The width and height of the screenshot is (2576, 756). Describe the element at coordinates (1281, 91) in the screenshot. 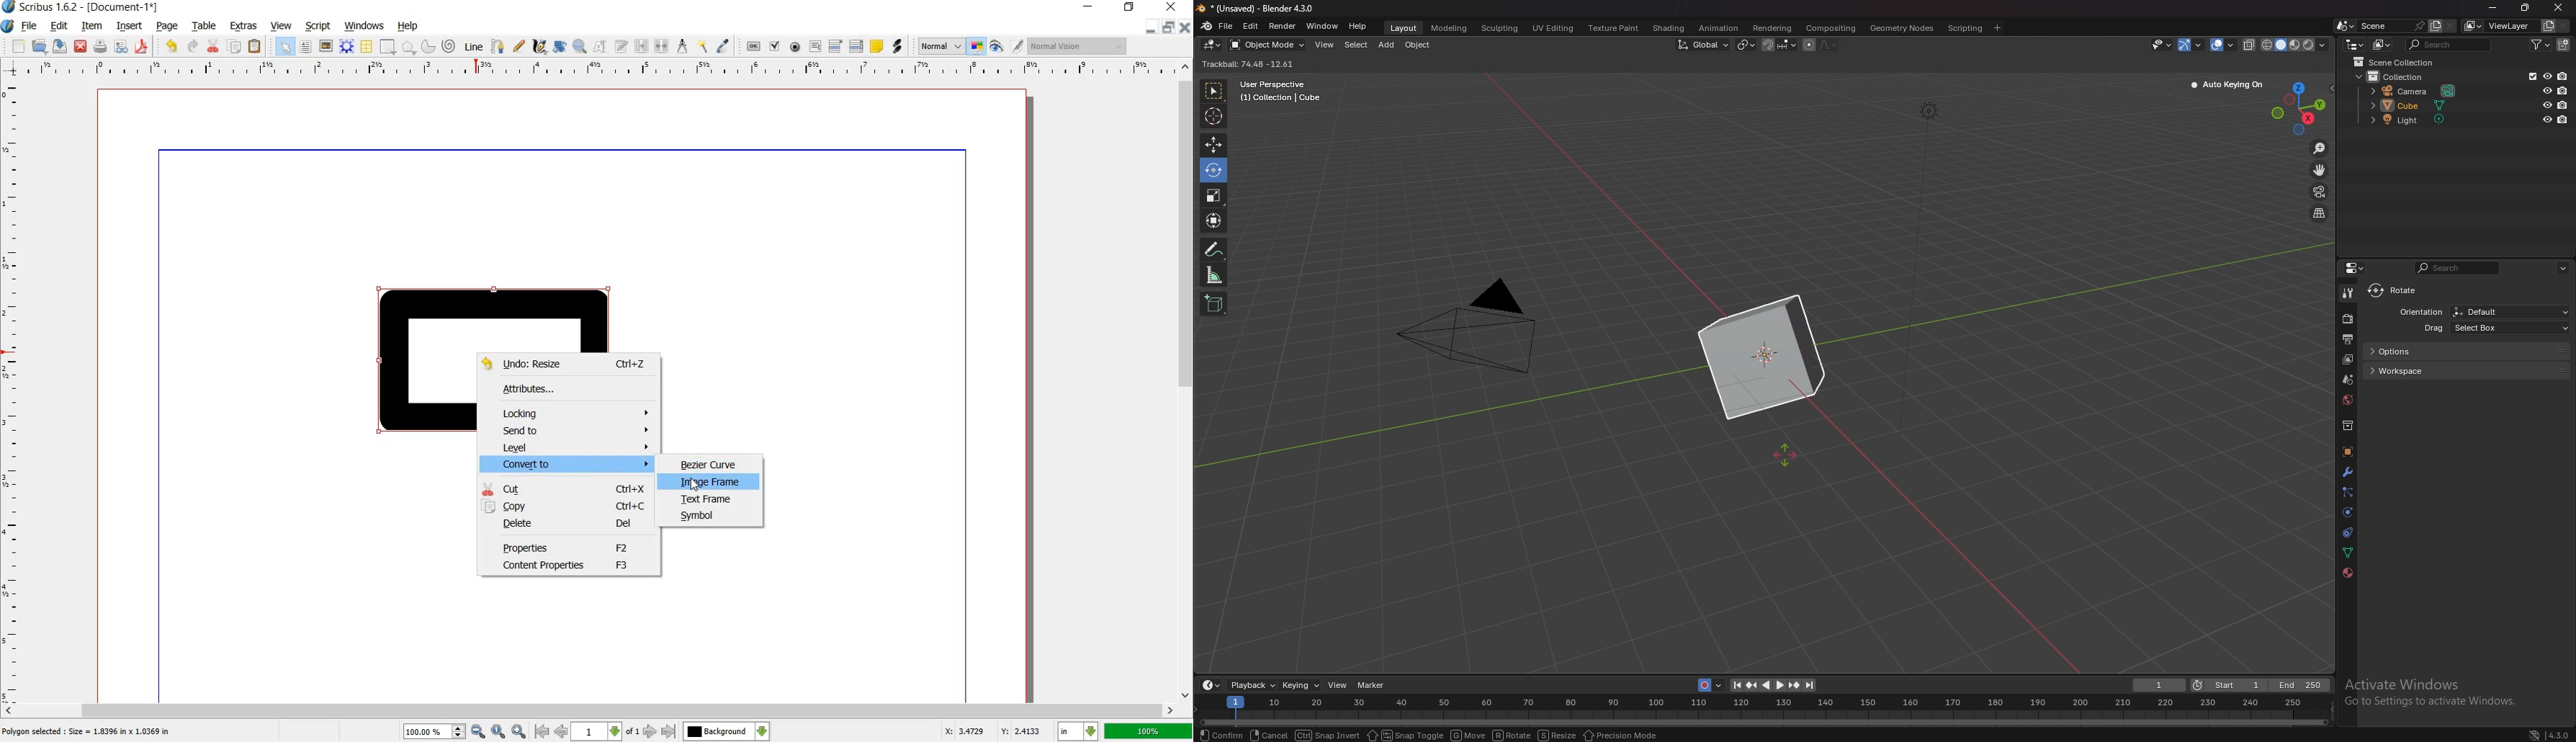

I see `User Perspective (1) Collection | Cube` at that location.